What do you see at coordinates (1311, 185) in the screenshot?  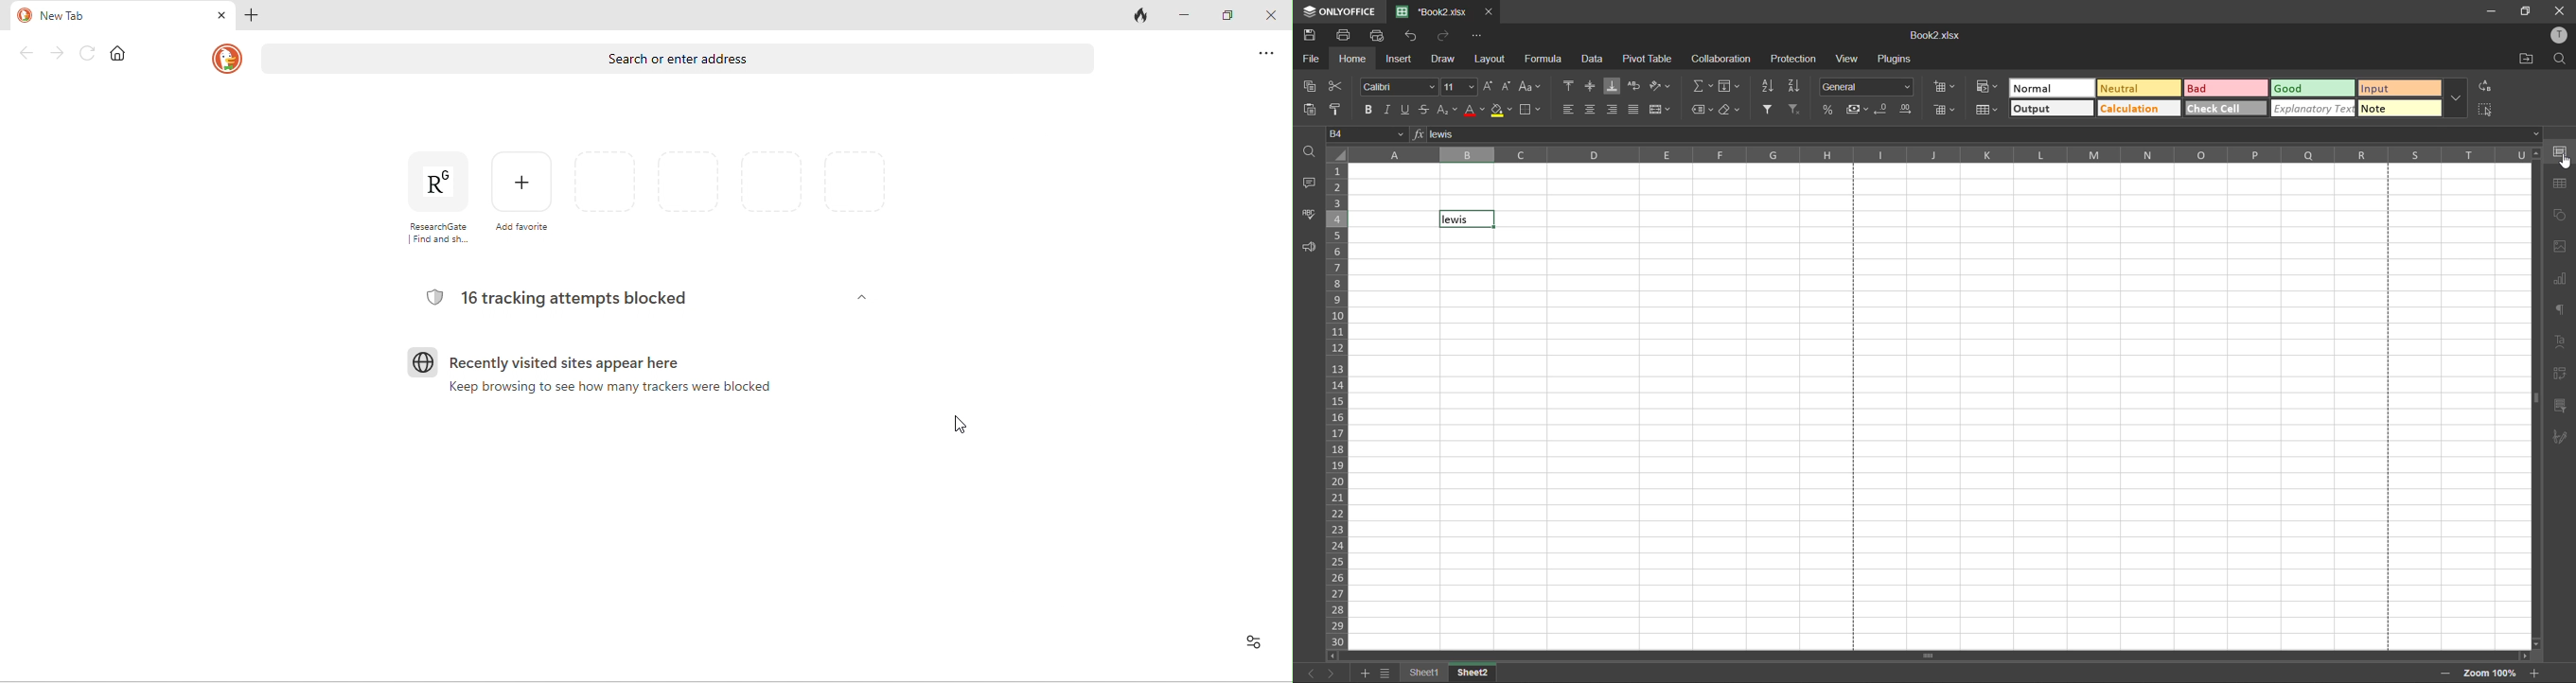 I see `comments` at bounding box center [1311, 185].